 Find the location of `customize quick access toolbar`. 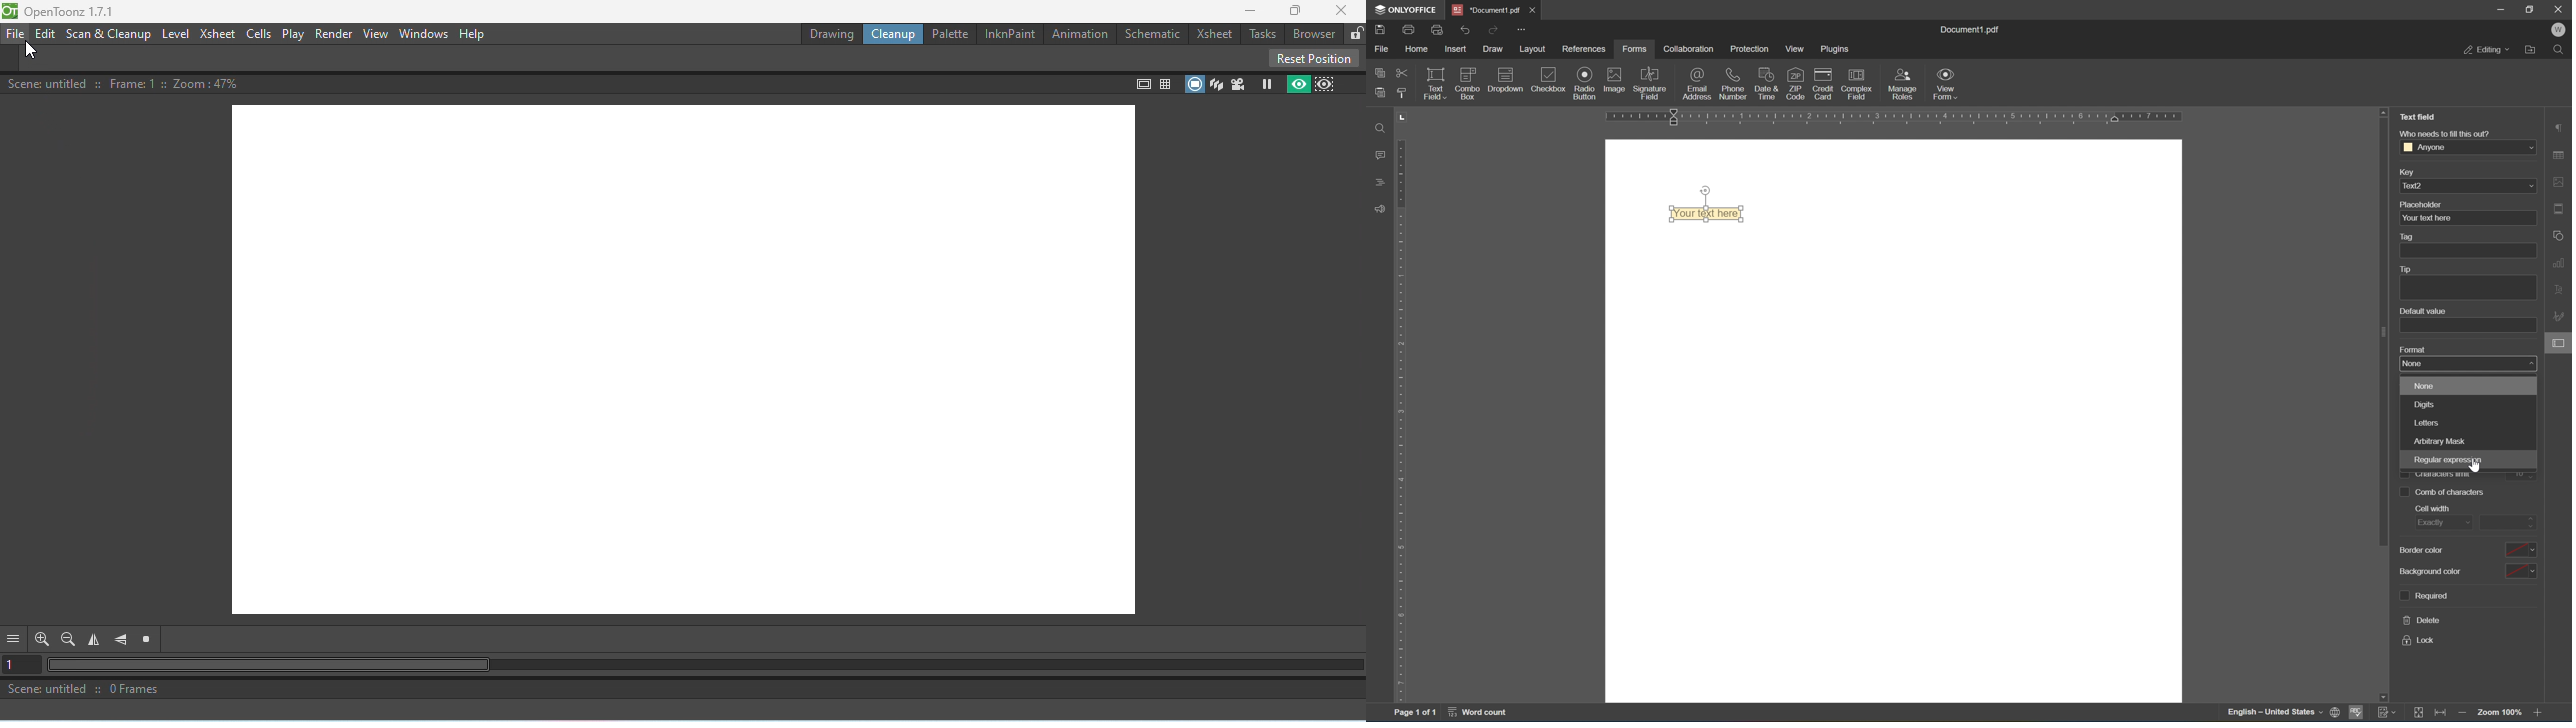

customize quick access toolbar is located at coordinates (1522, 27).